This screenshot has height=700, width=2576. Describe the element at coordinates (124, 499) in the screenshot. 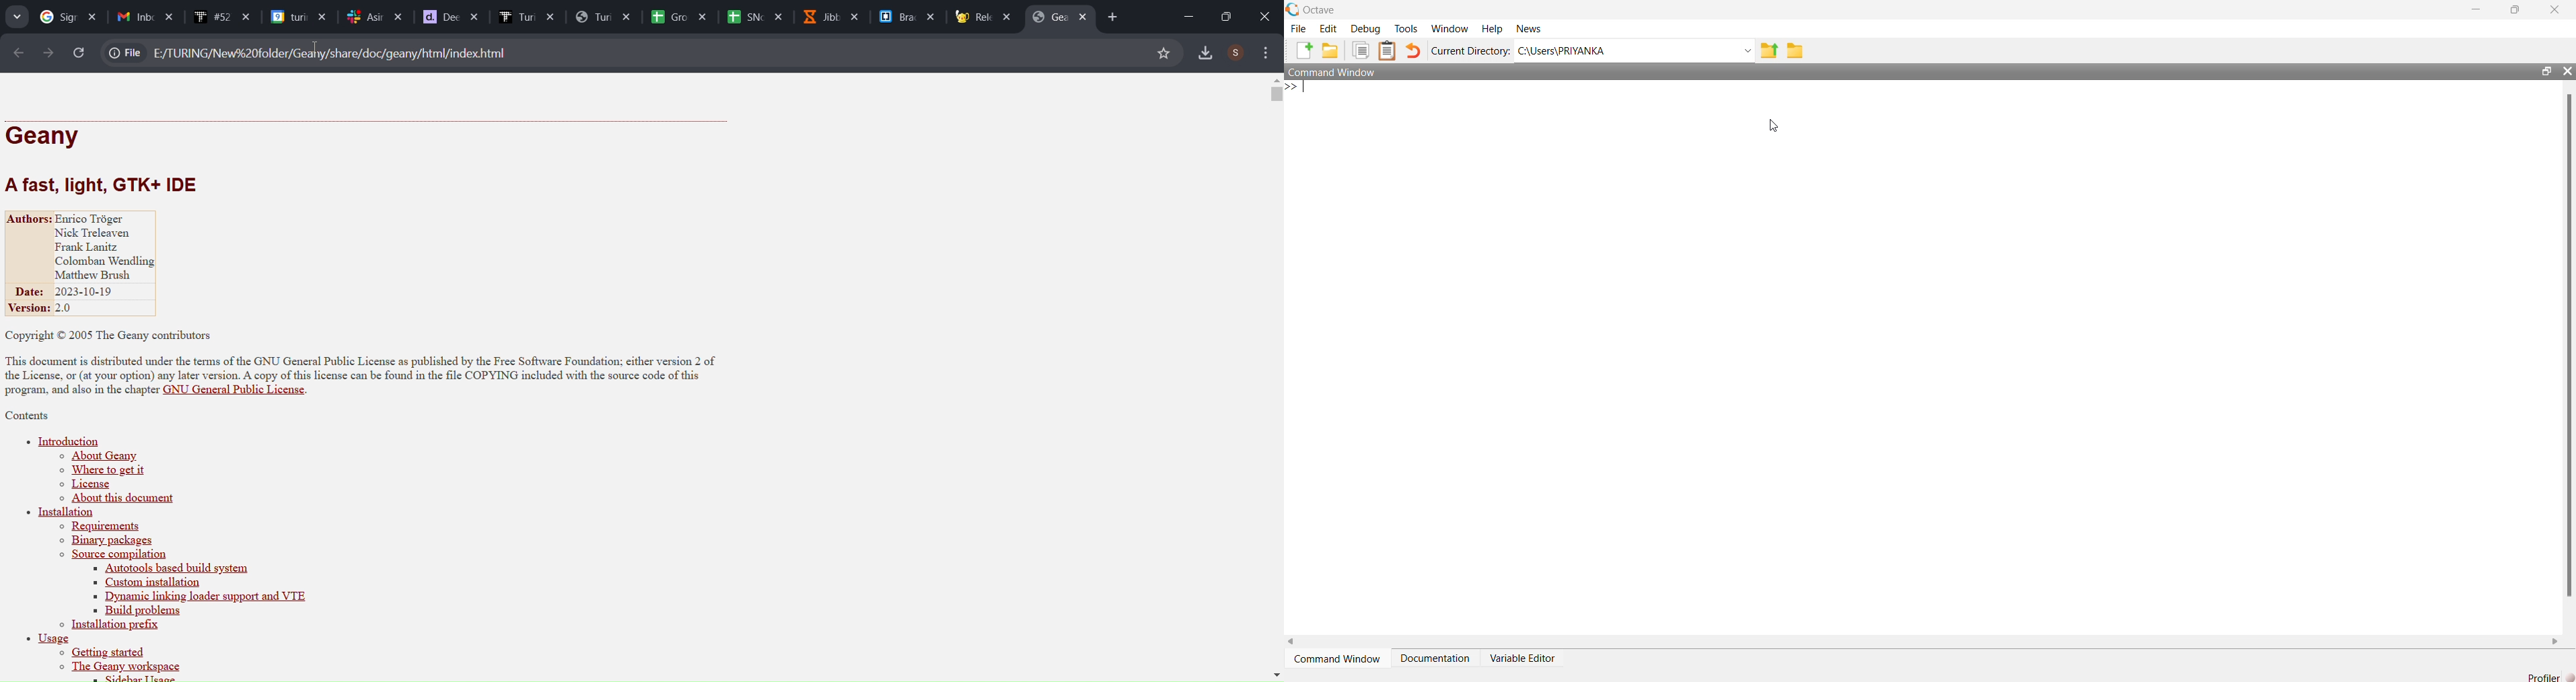

I see `about the document` at that location.